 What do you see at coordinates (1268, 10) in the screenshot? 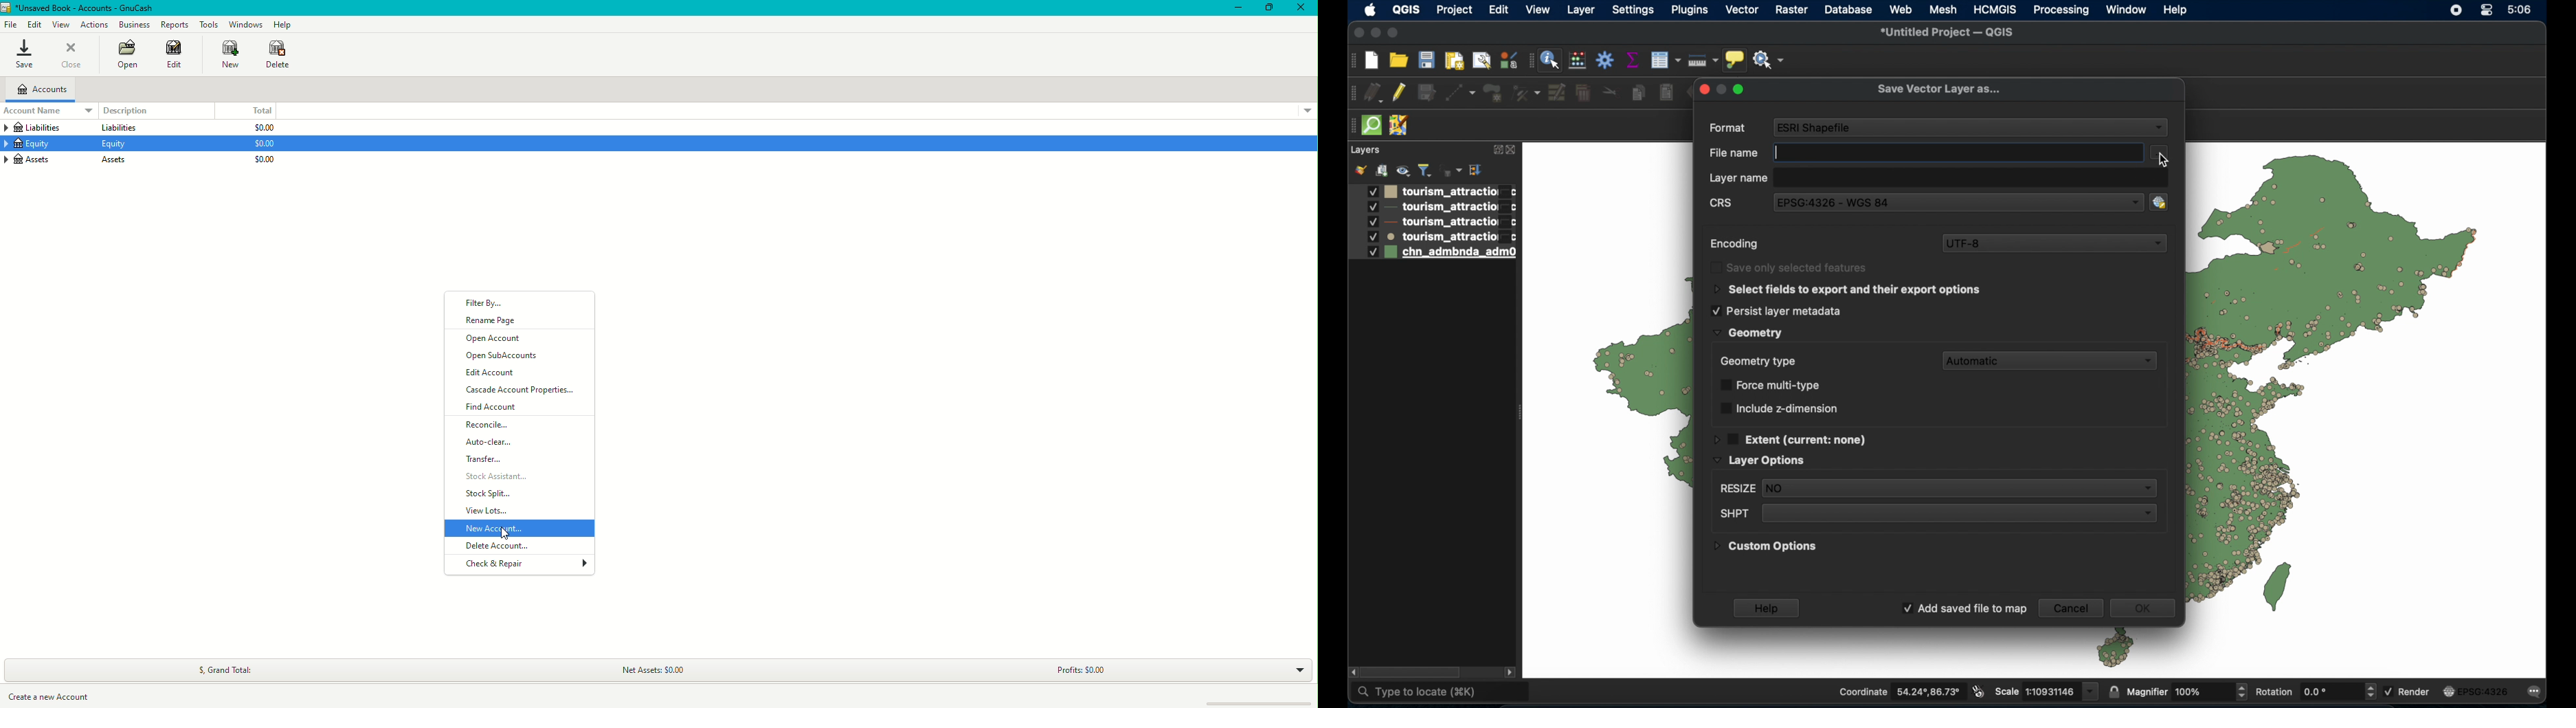
I see `Restore` at bounding box center [1268, 10].